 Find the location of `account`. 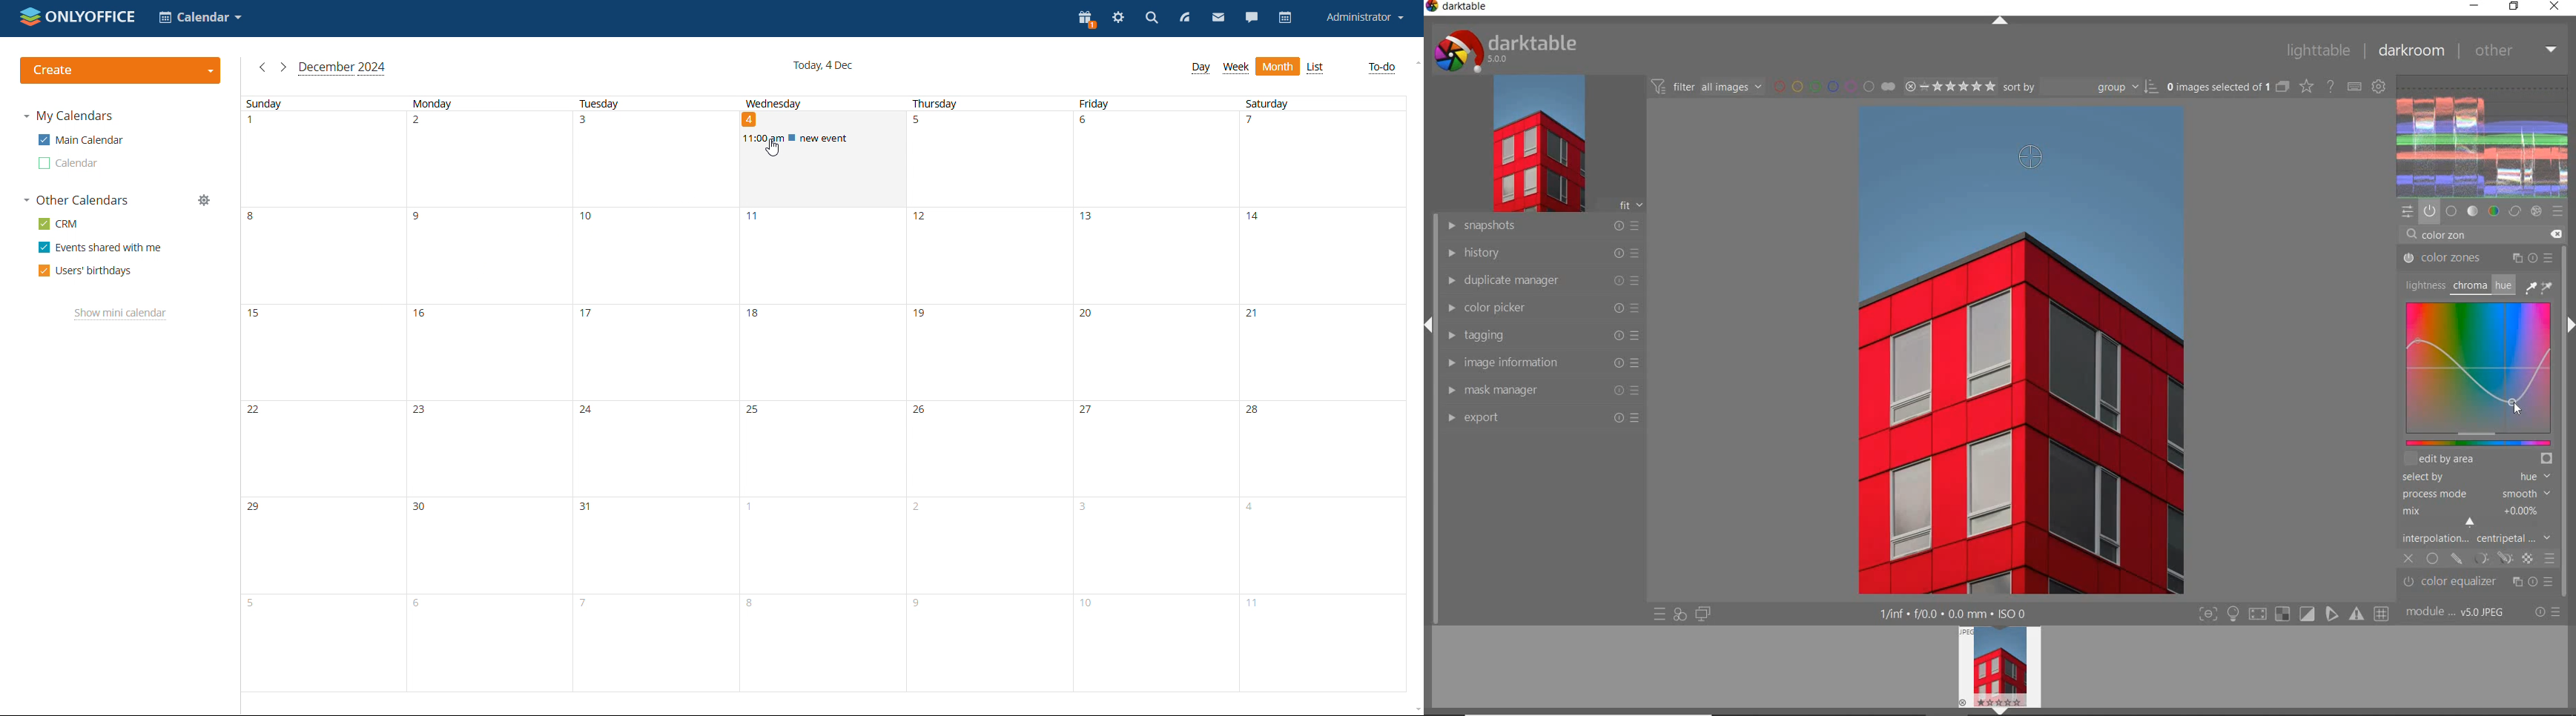

account is located at coordinates (1364, 17).